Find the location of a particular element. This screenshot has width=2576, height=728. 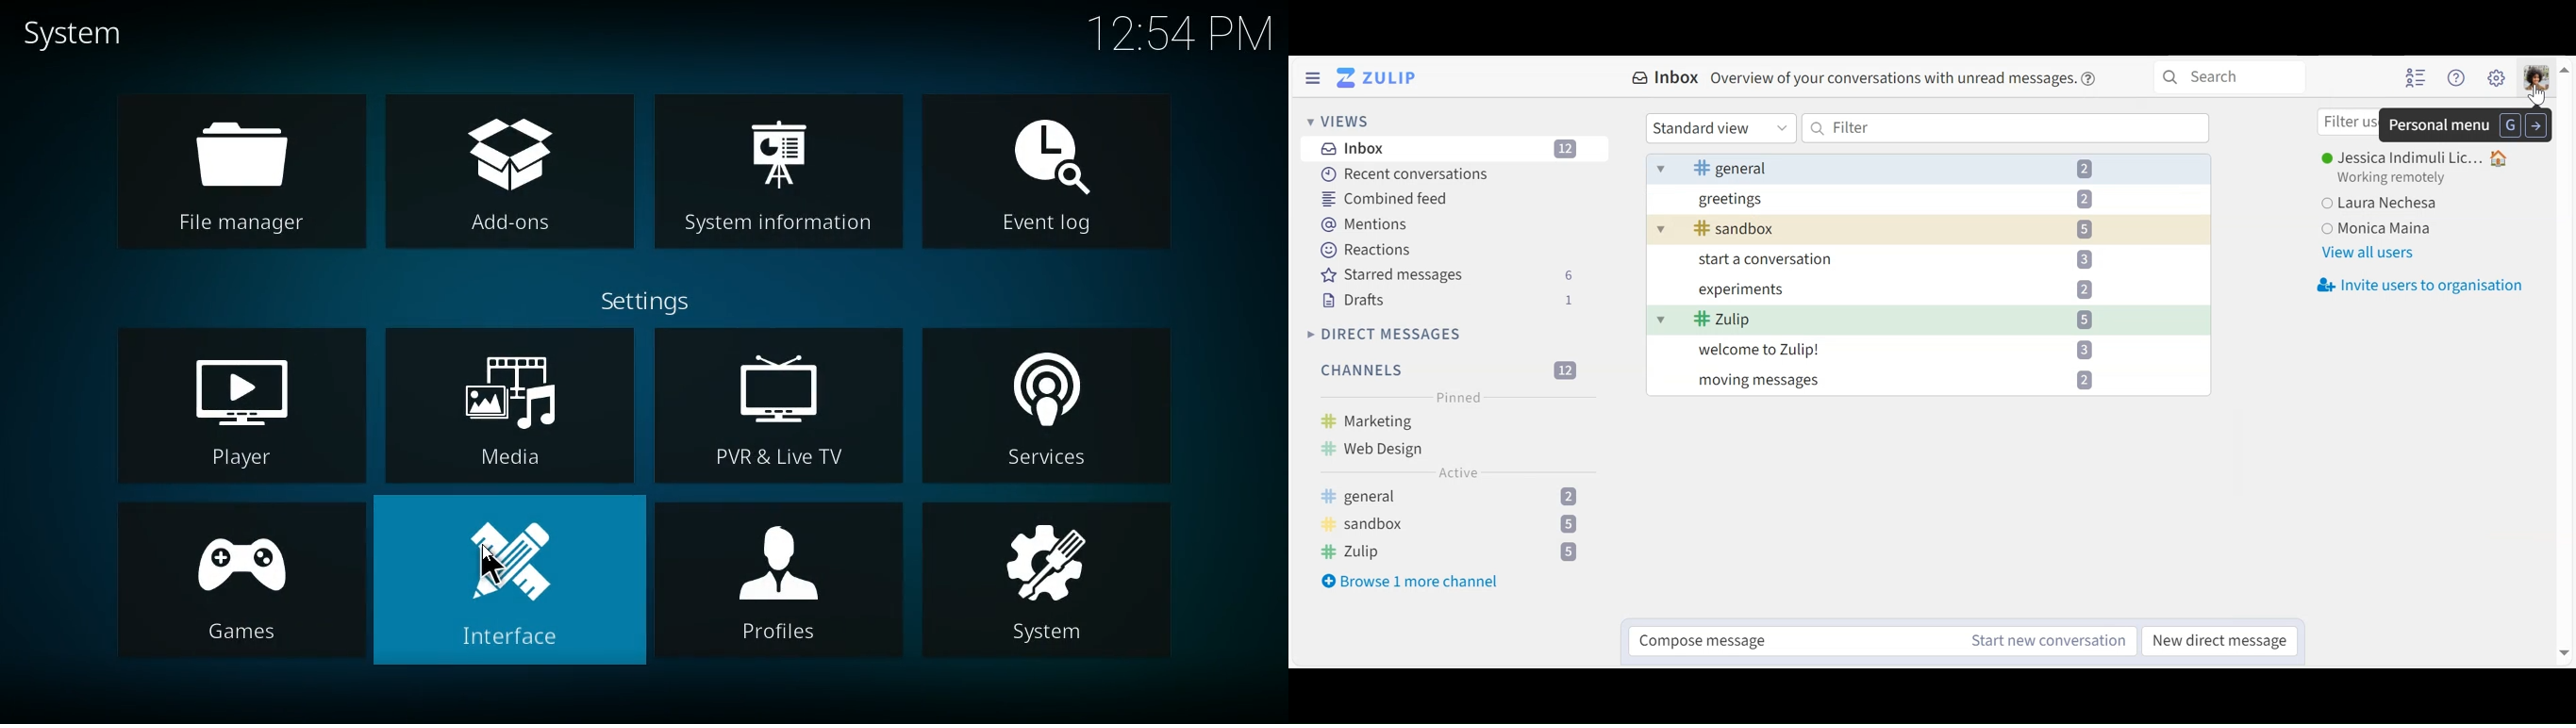

system is located at coordinates (1055, 581).